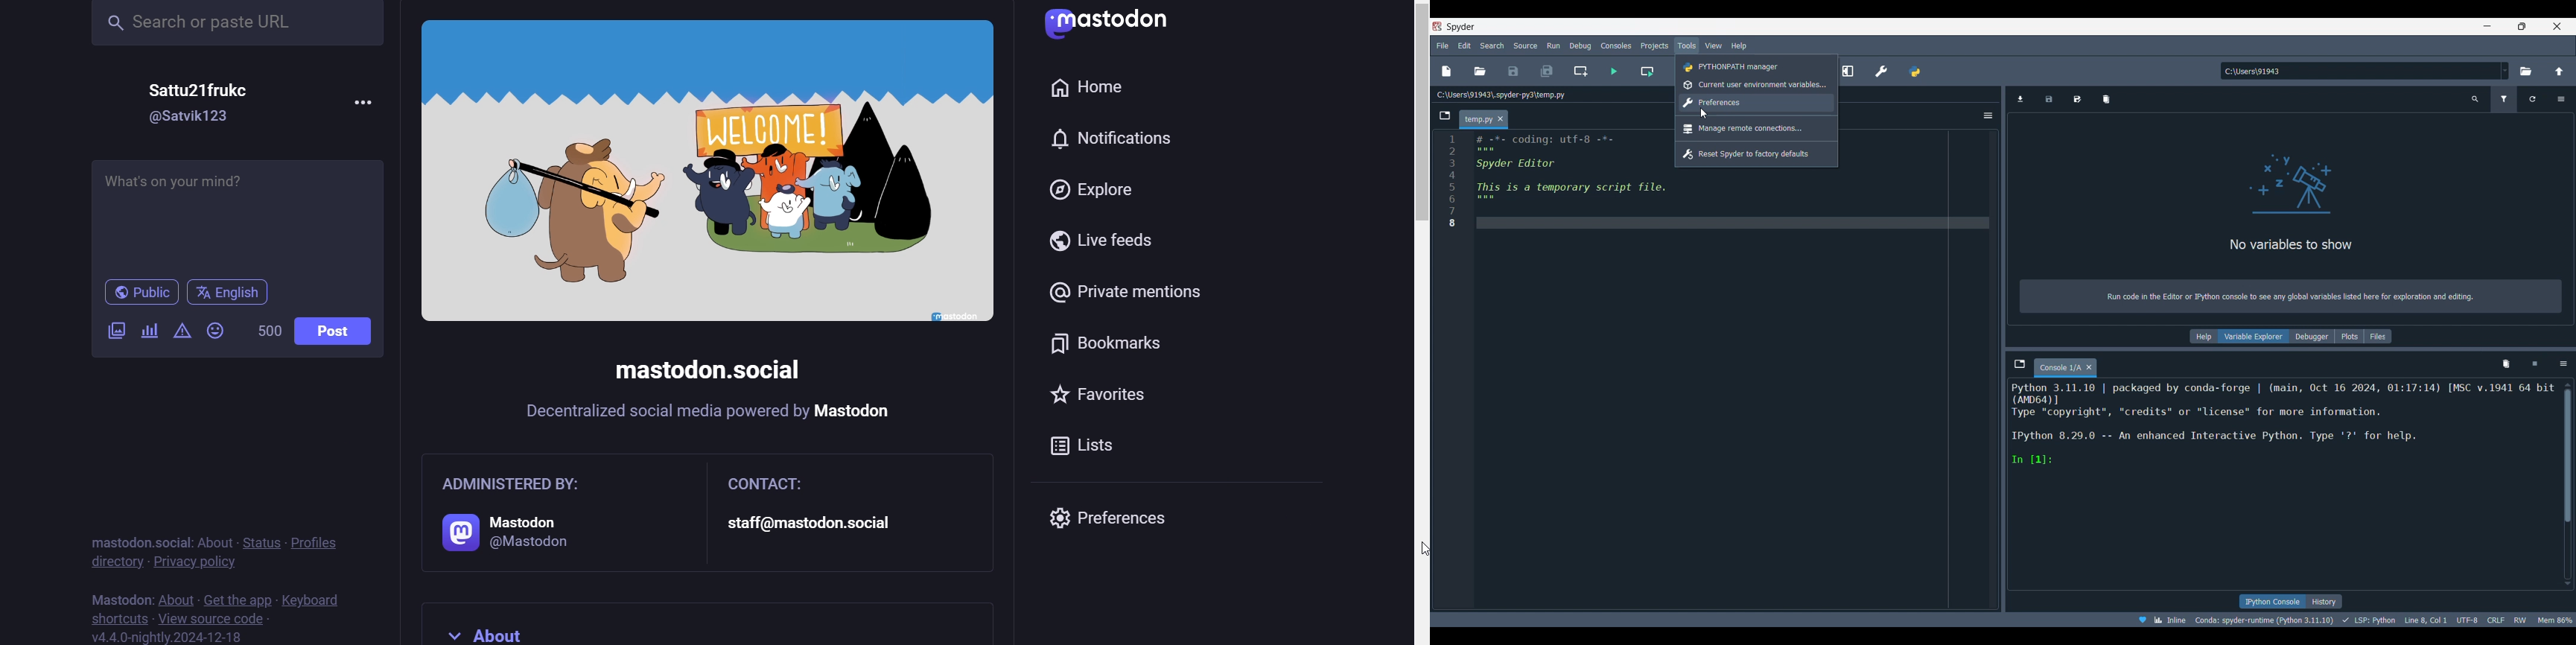 The height and width of the screenshot is (672, 2576). Describe the element at coordinates (195, 562) in the screenshot. I see `privacy policy` at that location.